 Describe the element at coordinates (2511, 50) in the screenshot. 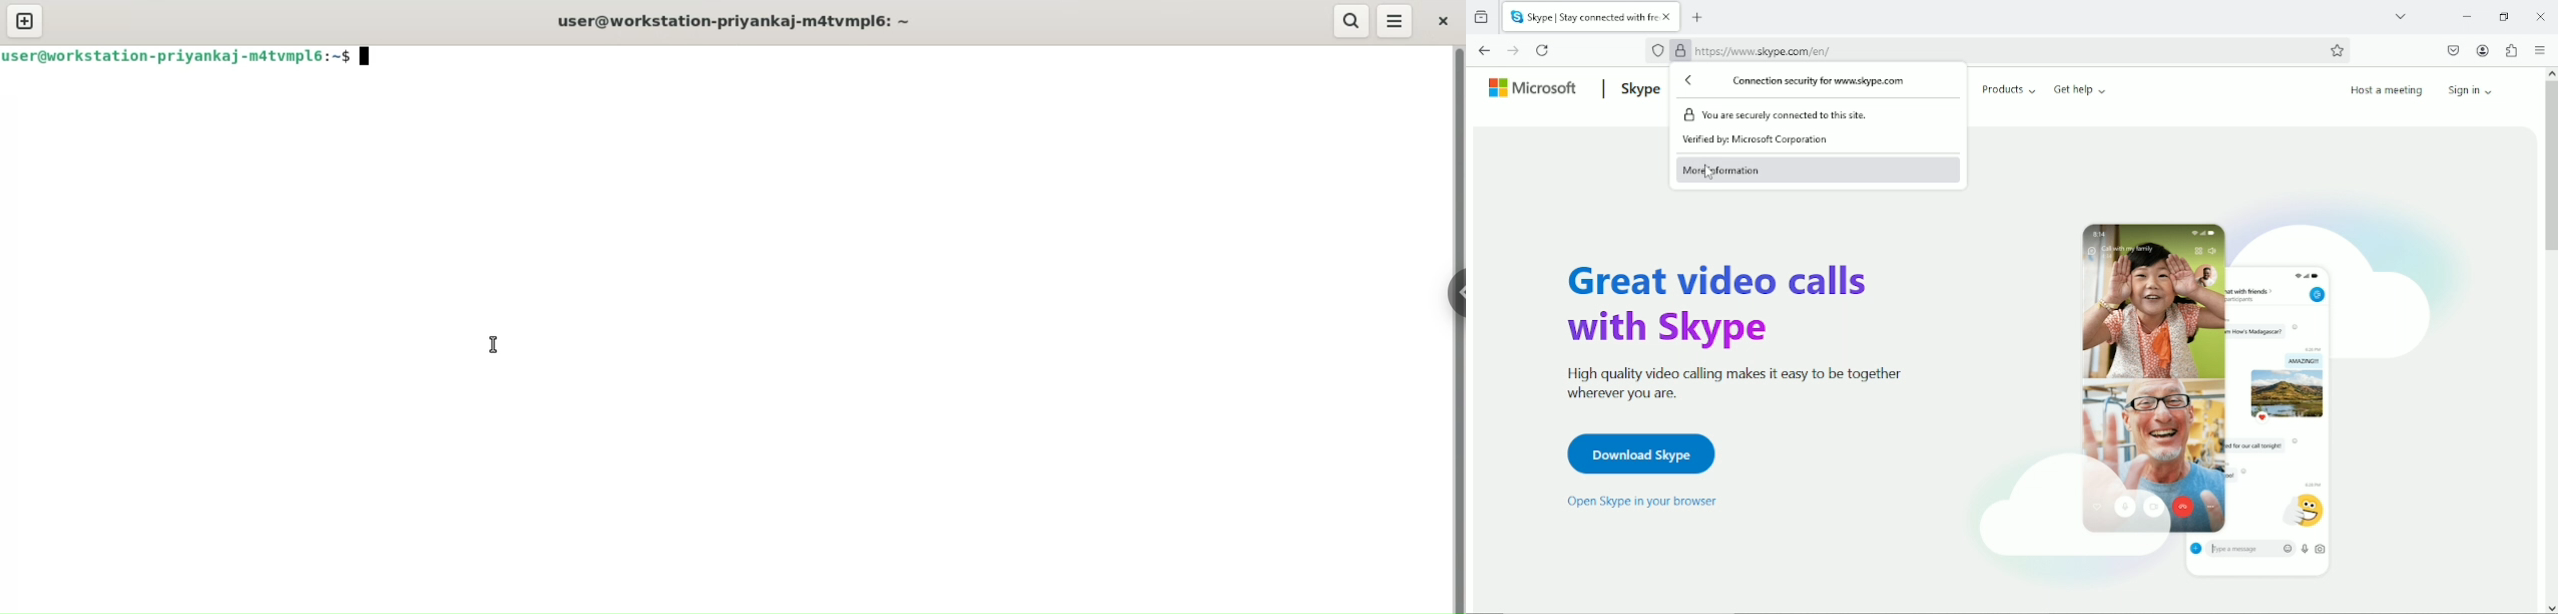

I see `Extensions` at that location.